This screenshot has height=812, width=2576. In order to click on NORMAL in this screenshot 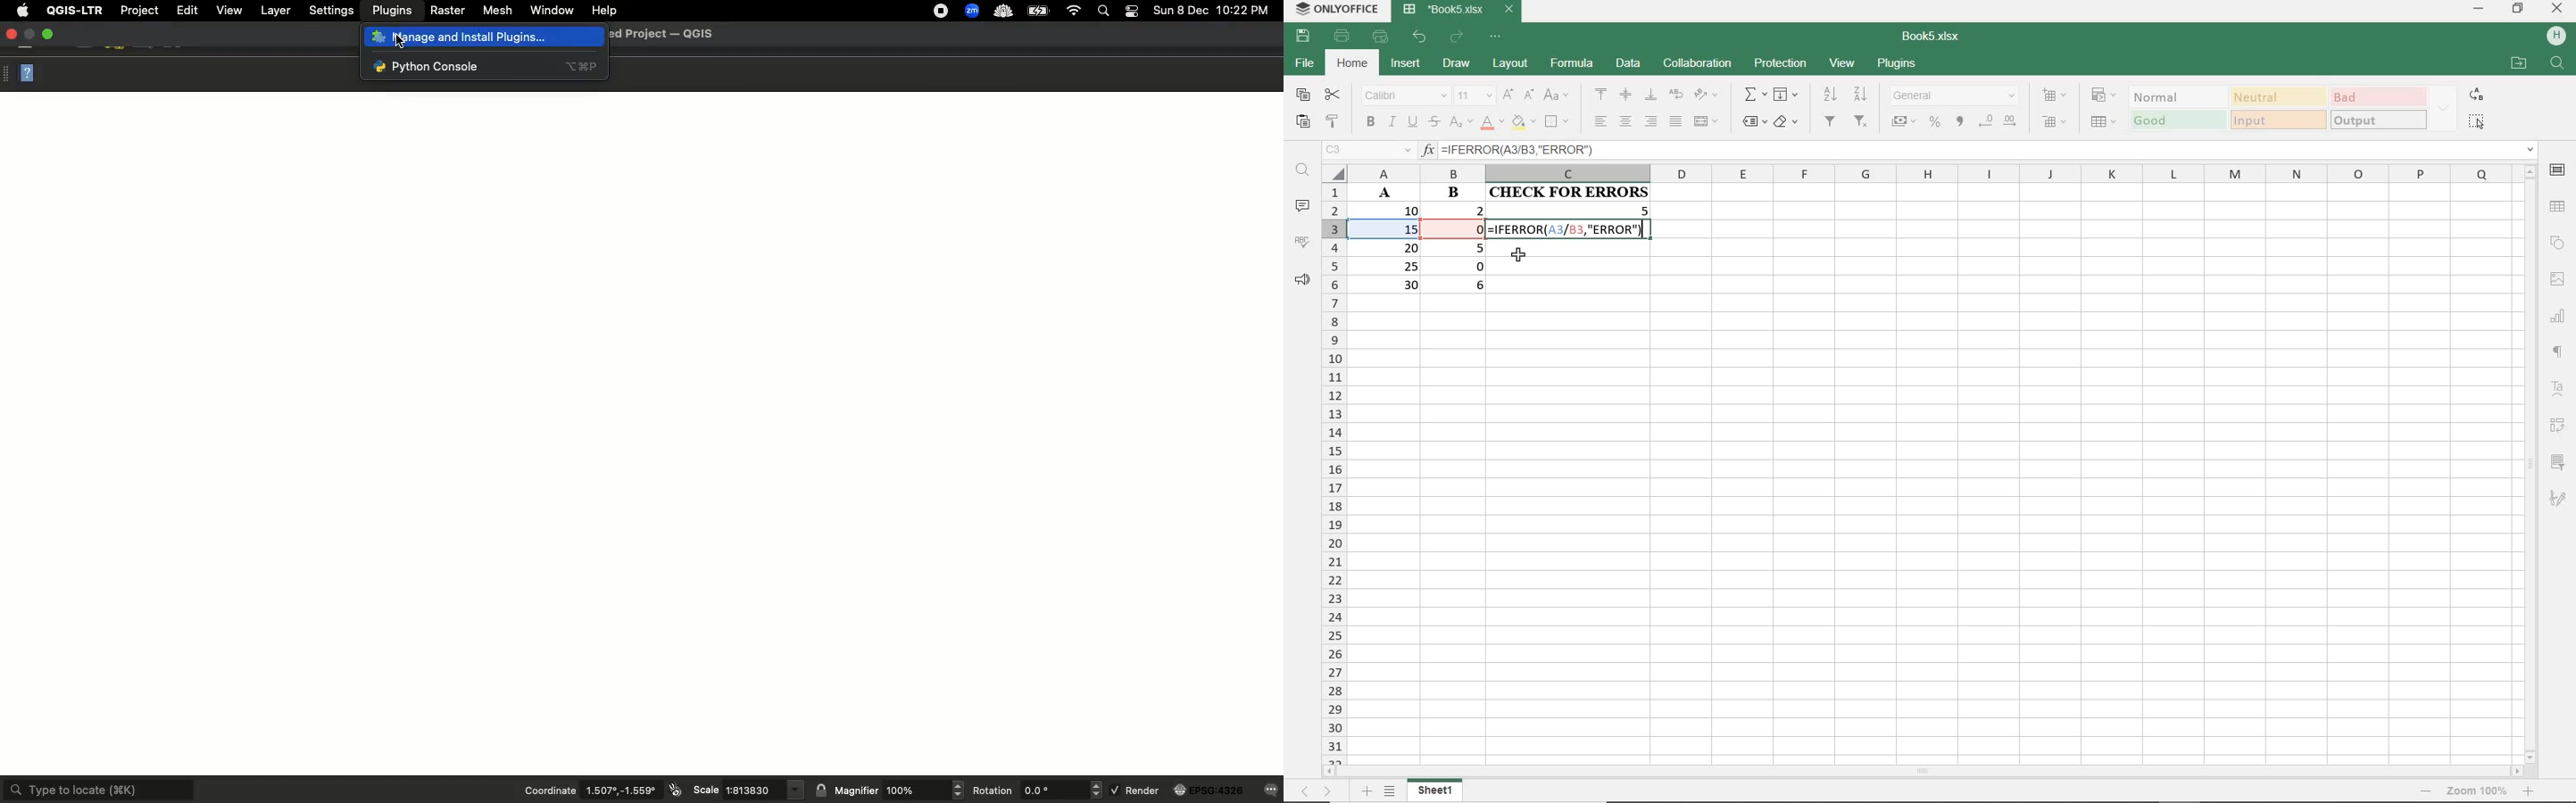, I will do `click(2179, 96)`.